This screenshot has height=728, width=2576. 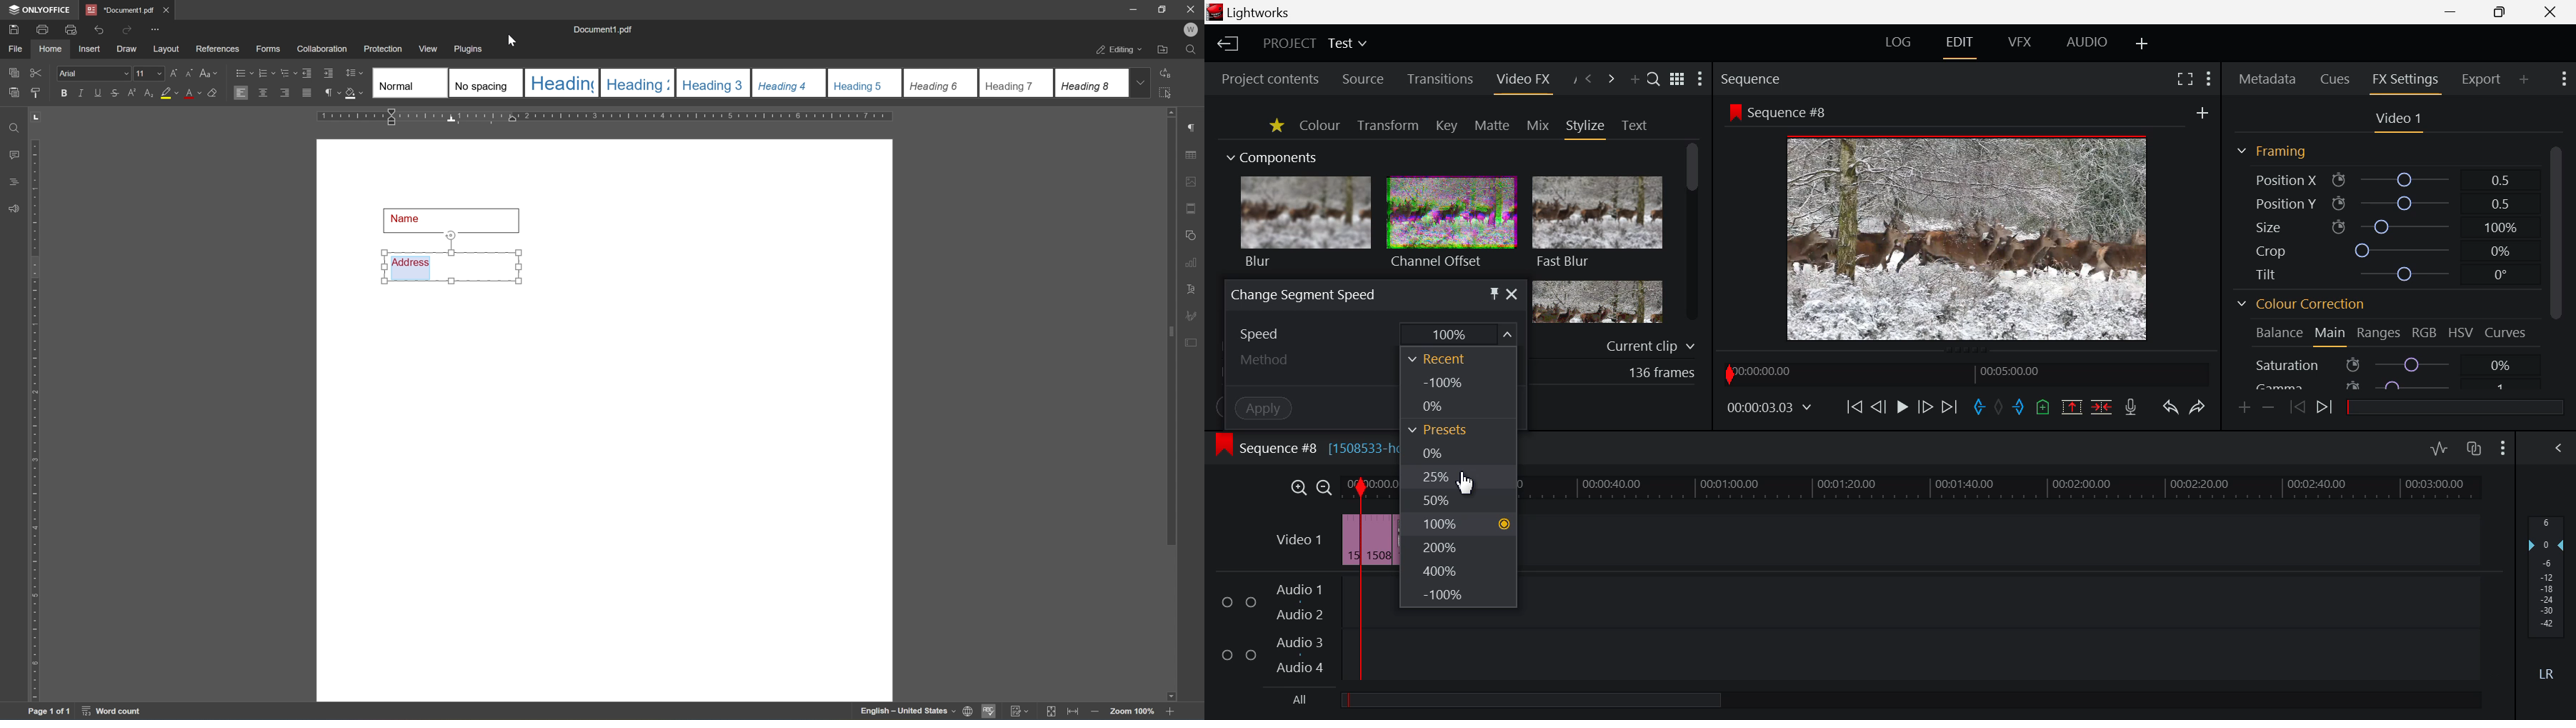 What do you see at coordinates (454, 218) in the screenshot?
I see `Name` at bounding box center [454, 218].